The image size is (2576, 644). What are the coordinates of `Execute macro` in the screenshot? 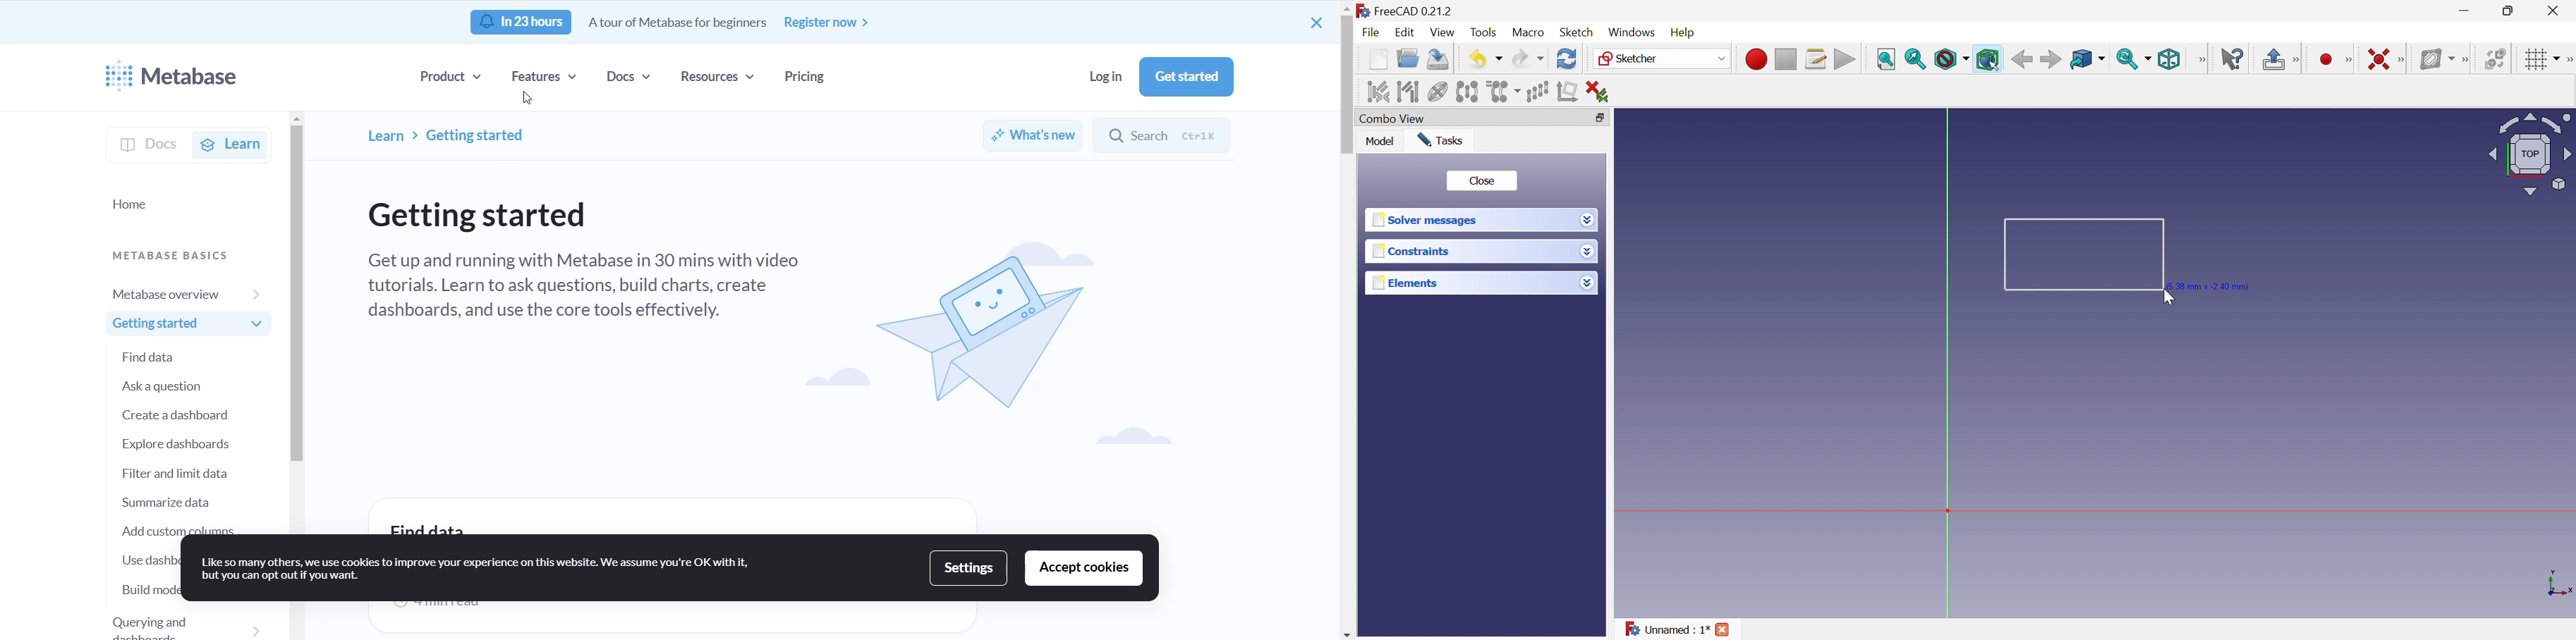 It's located at (1845, 60).